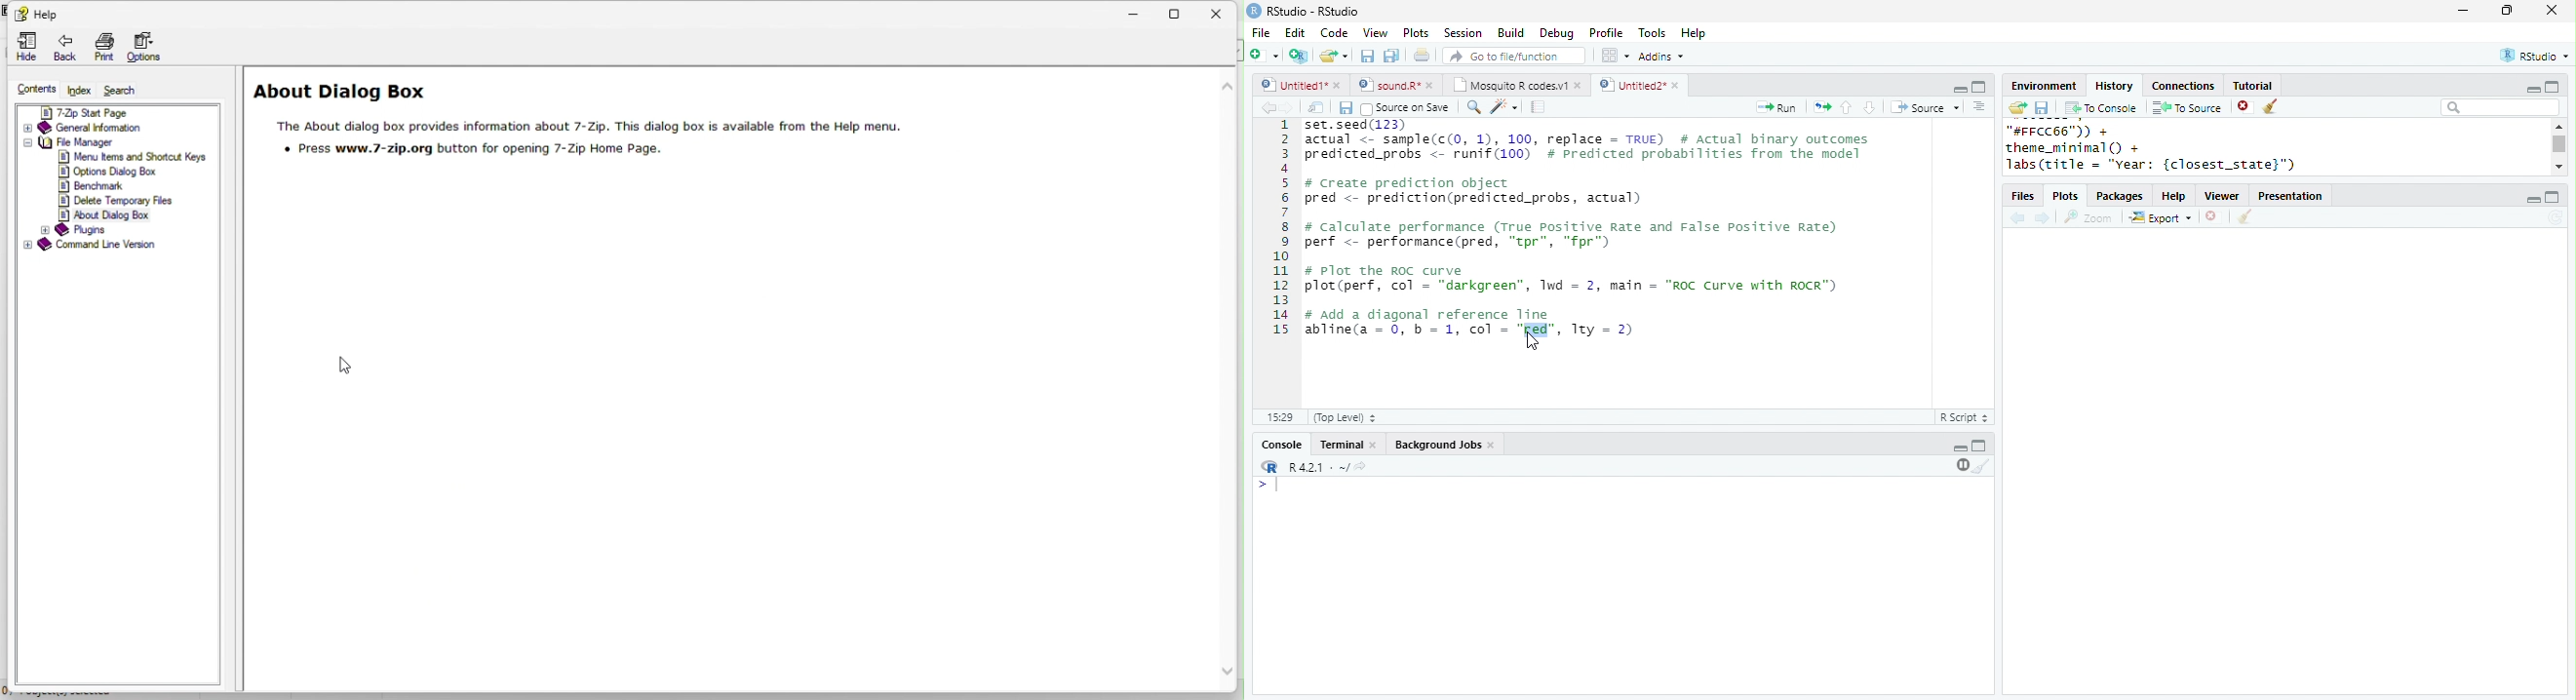  I want to click on close, so click(2553, 10).